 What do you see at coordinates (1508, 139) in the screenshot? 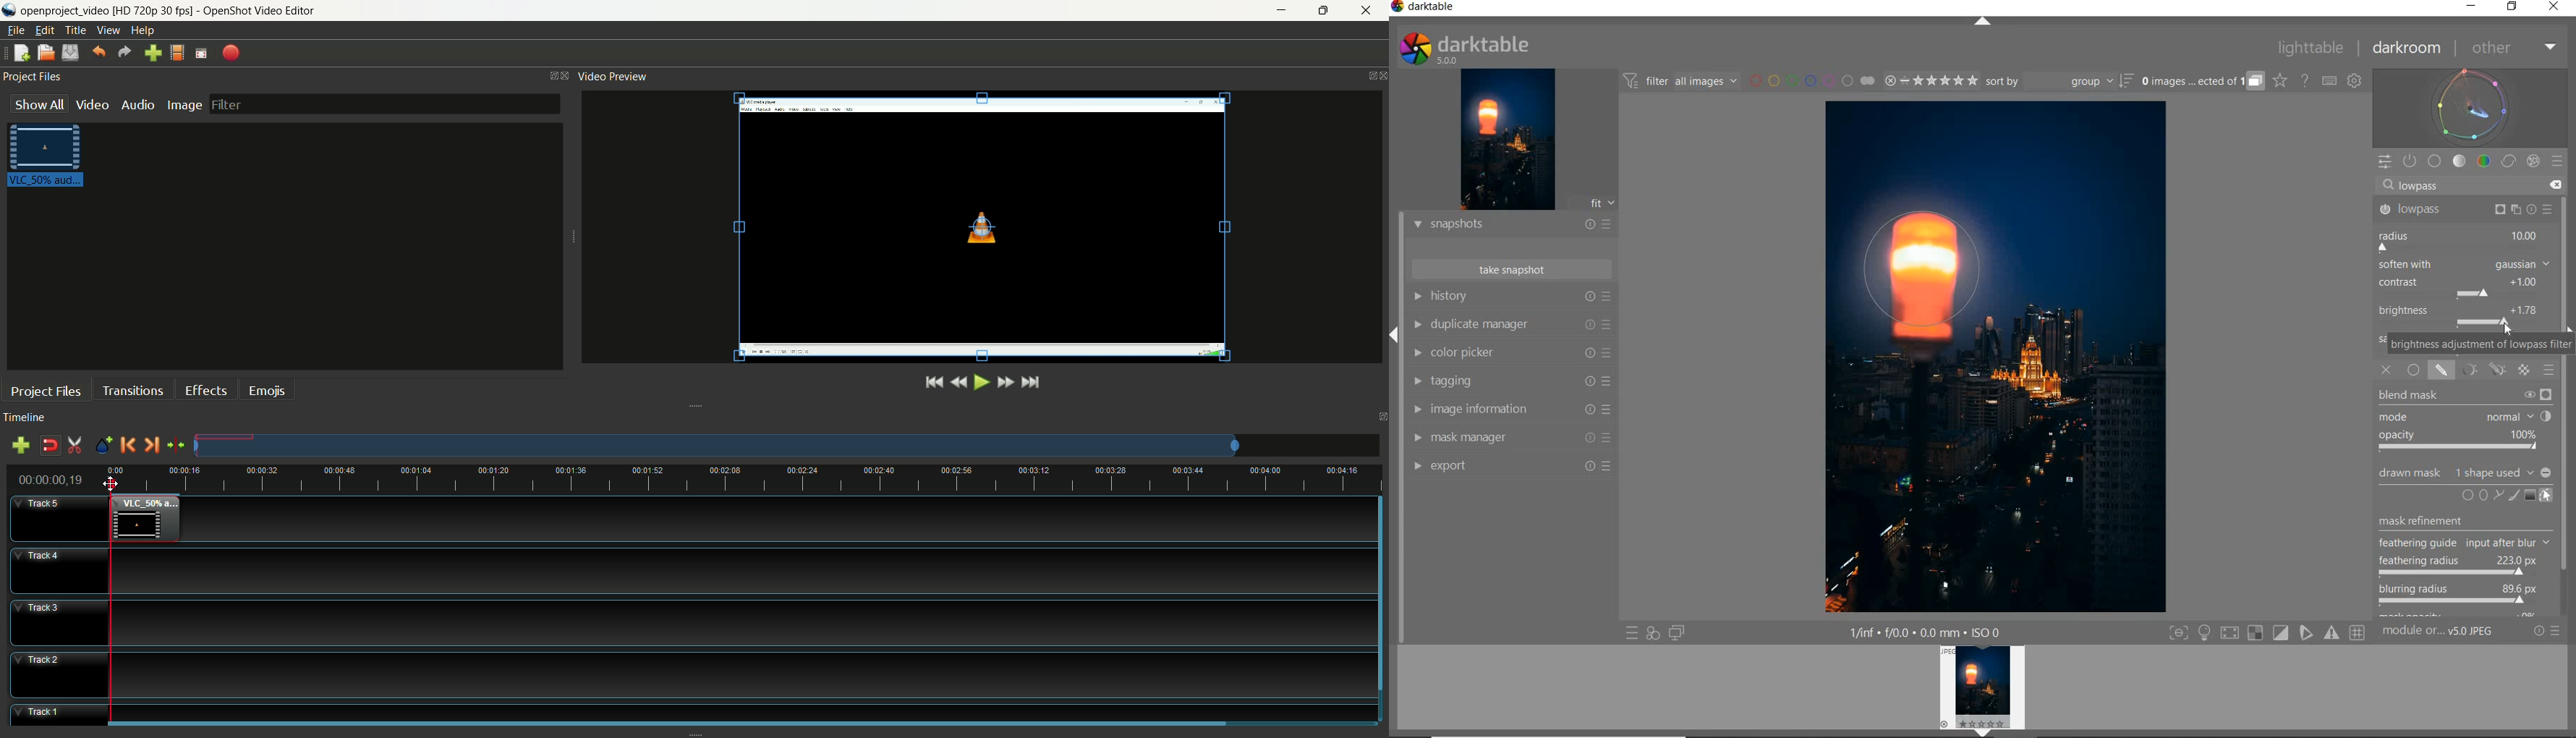
I see `IMAGE PREVIEW` at bounding box center [1508, 139].